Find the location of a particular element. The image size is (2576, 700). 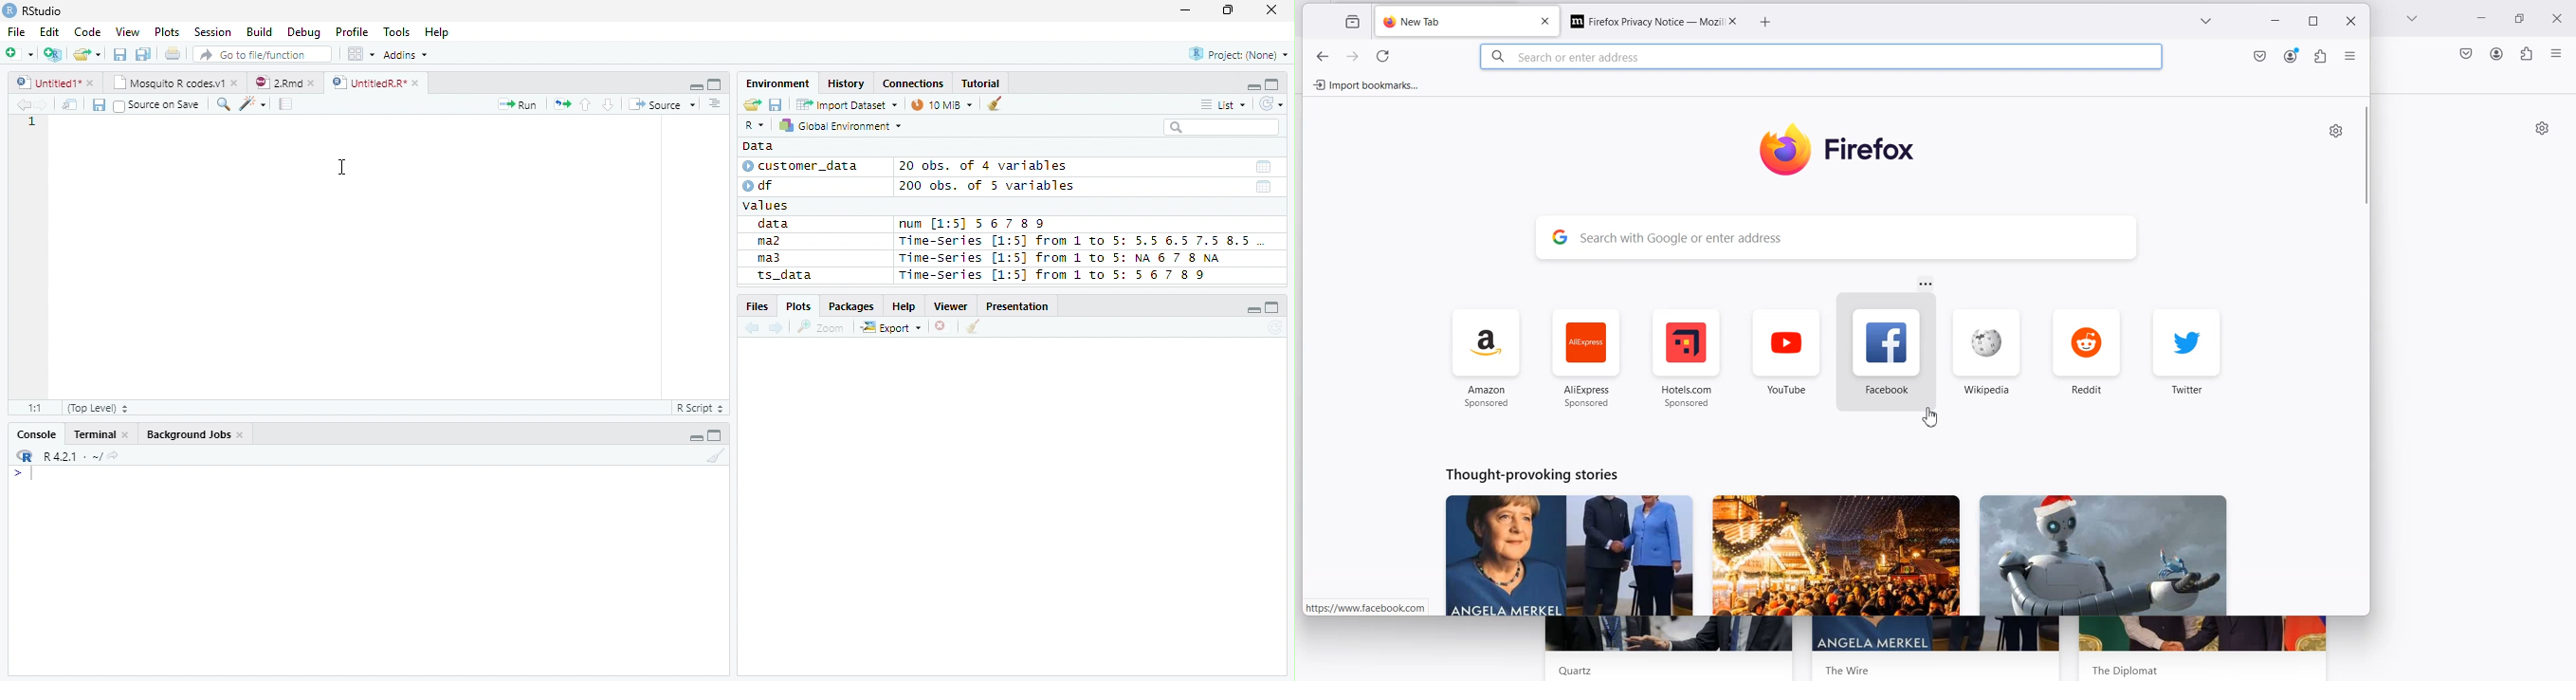

R 4.2.1 ~/ is located at coordinates (71, 455).